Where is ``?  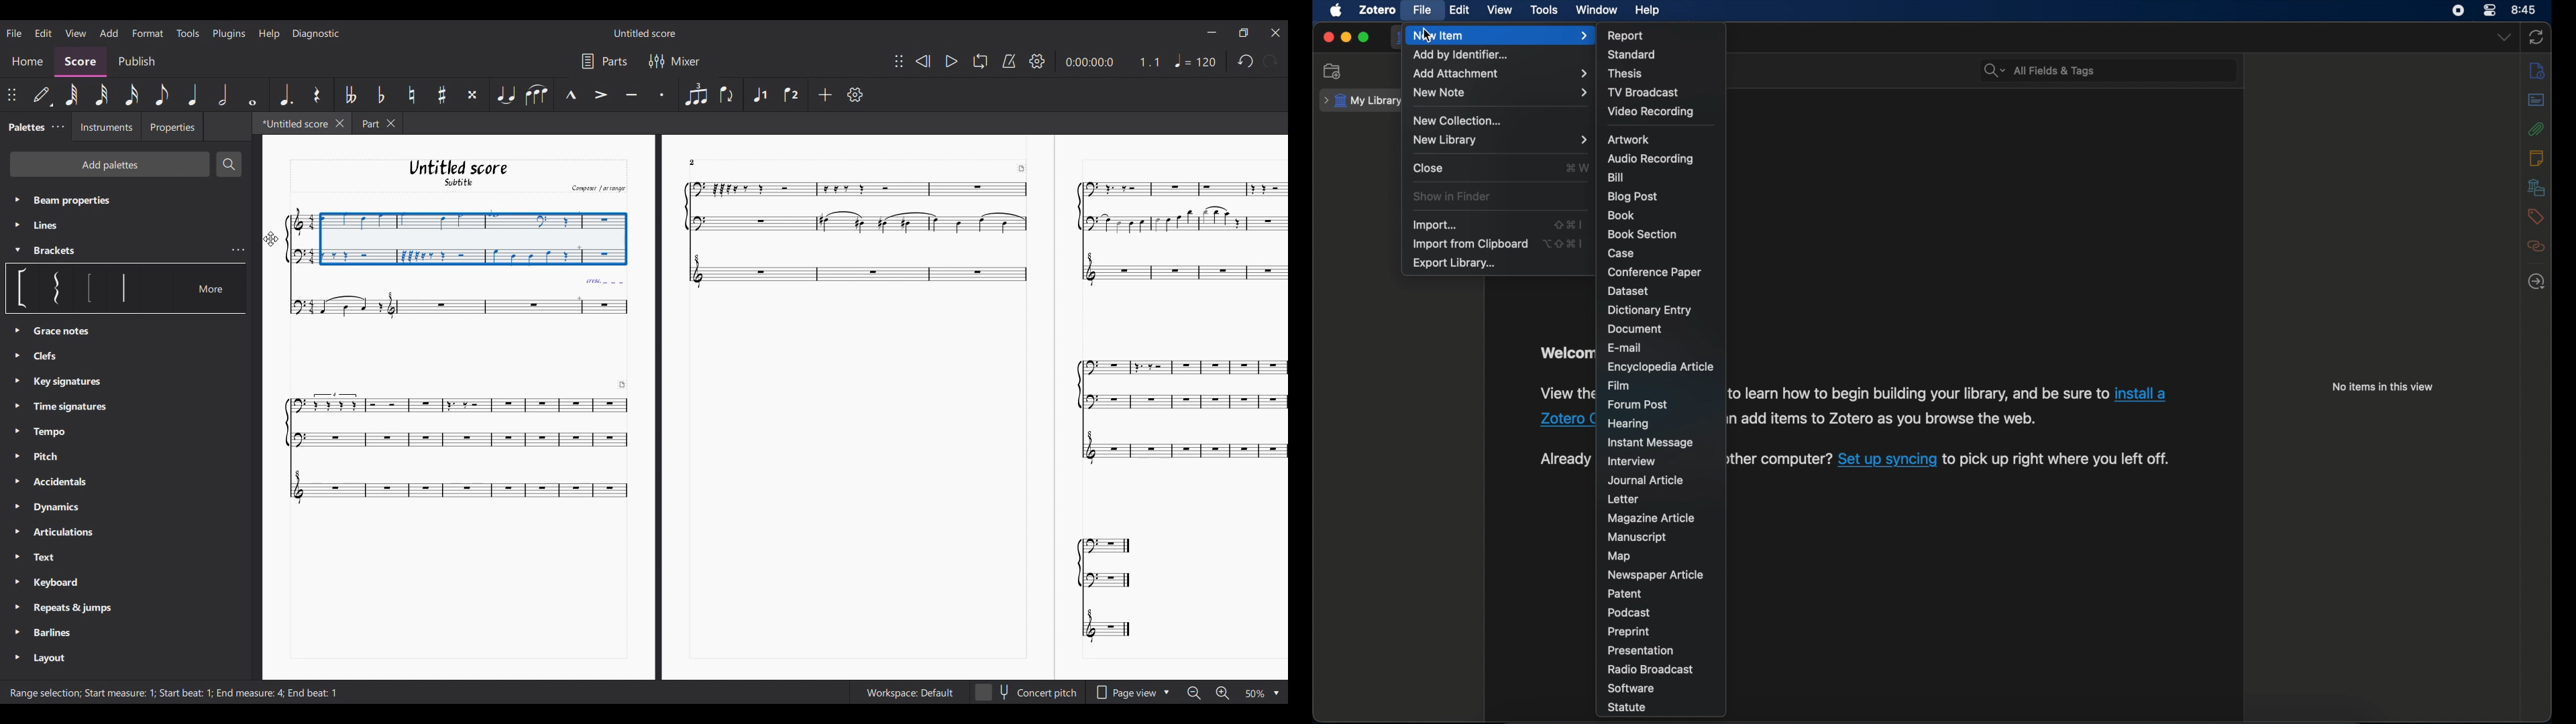
 is located at coordinates (16, 559).